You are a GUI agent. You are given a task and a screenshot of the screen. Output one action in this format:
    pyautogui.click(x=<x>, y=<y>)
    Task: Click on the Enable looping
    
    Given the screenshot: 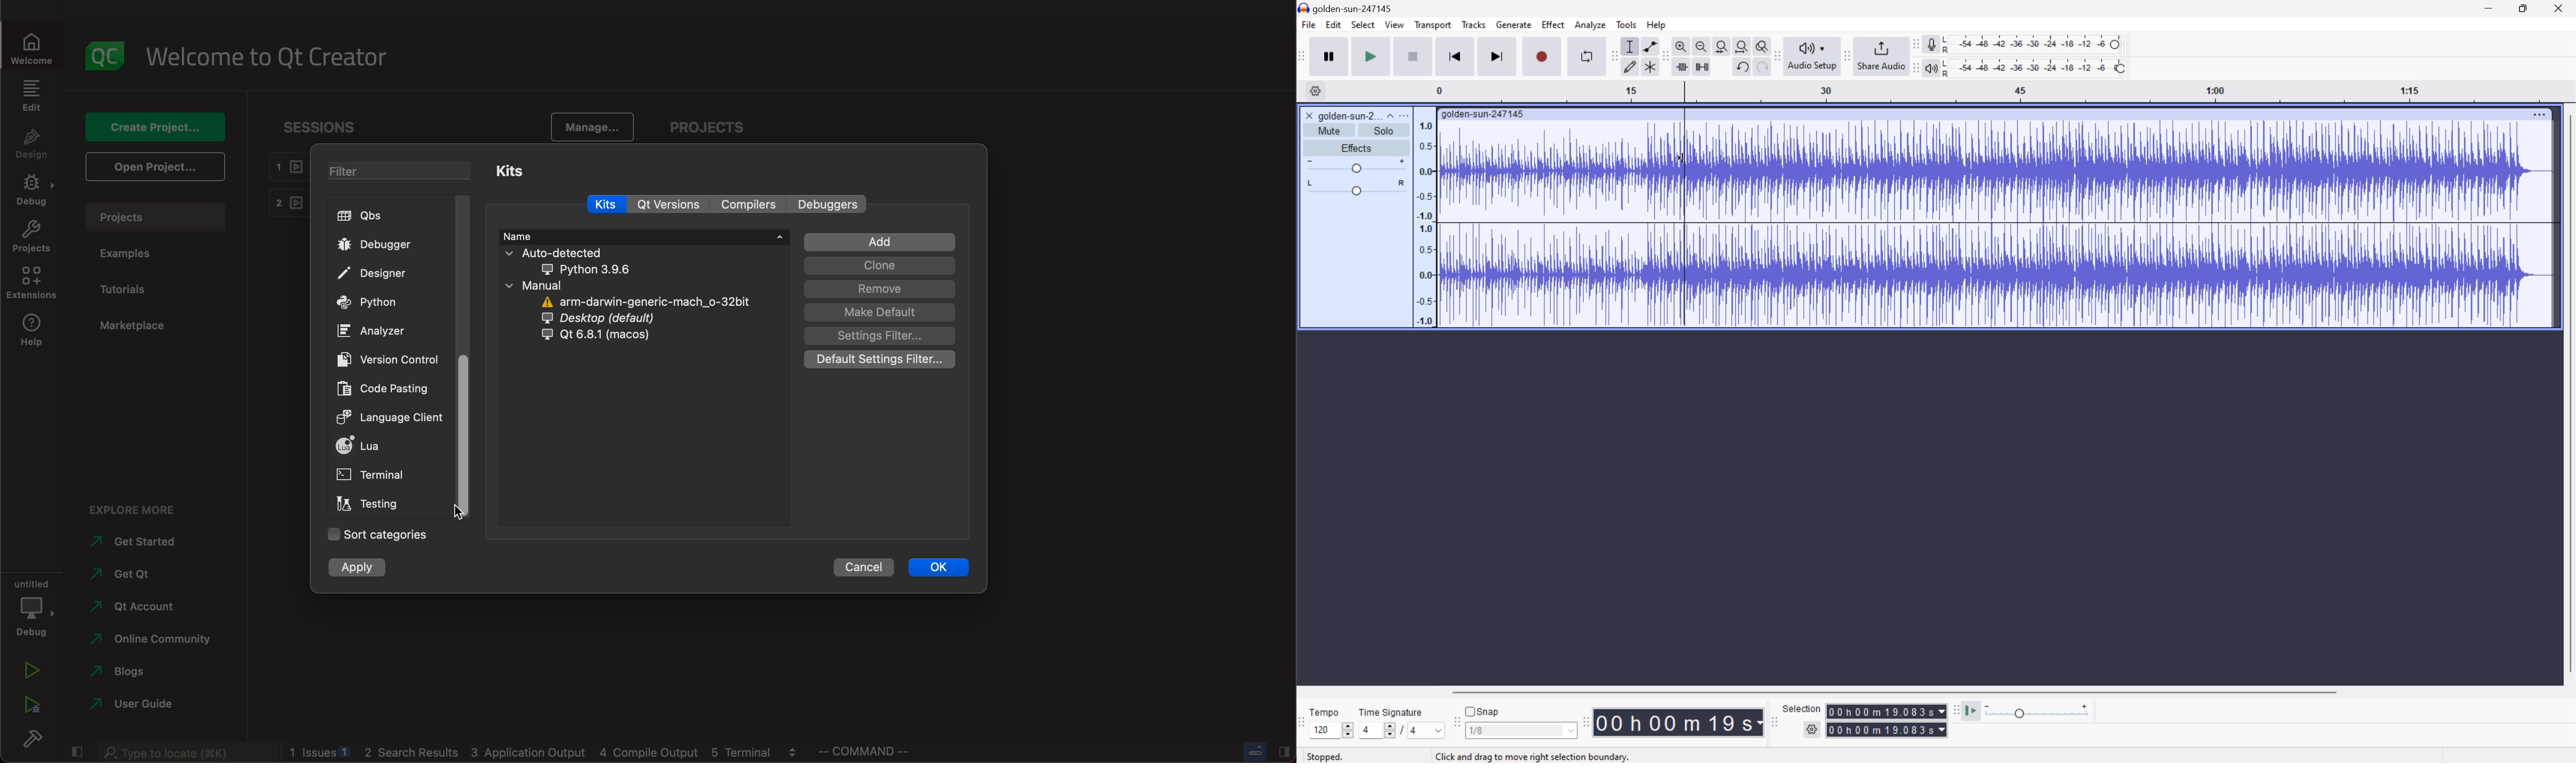 What is the action you would take?
    pyautogui.click(x=1584, y=55)
    